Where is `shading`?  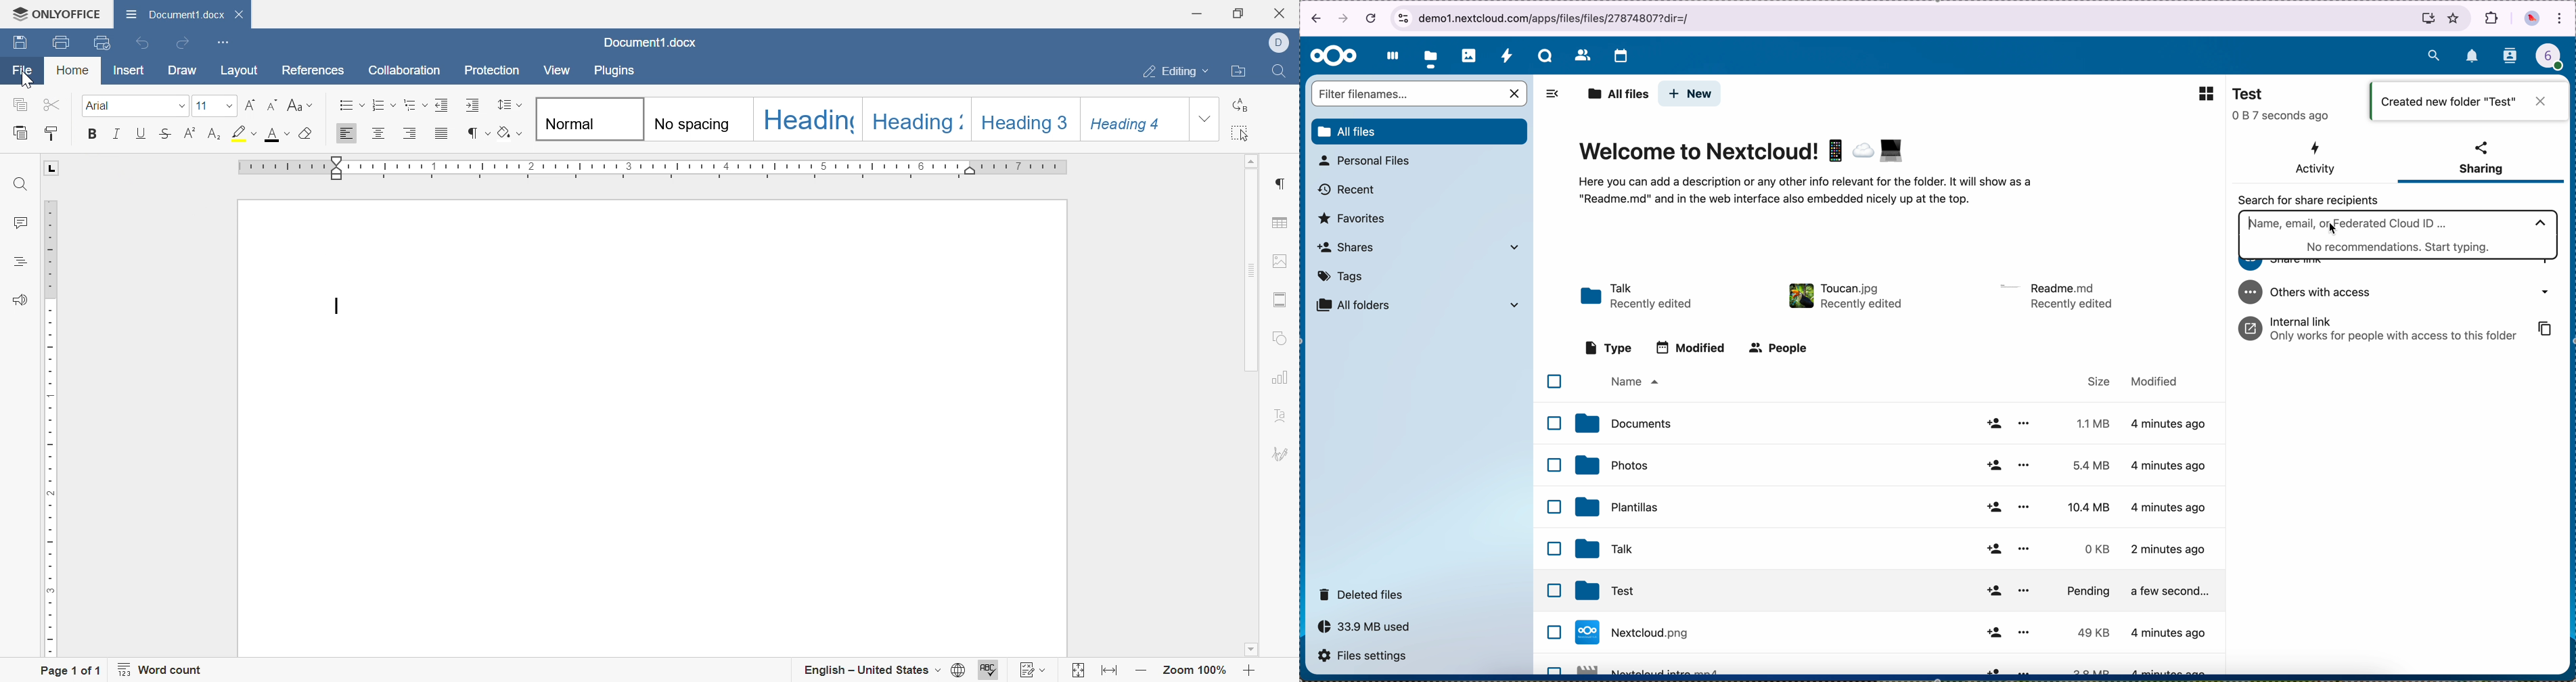 shading is located at coordinates (510, 133).